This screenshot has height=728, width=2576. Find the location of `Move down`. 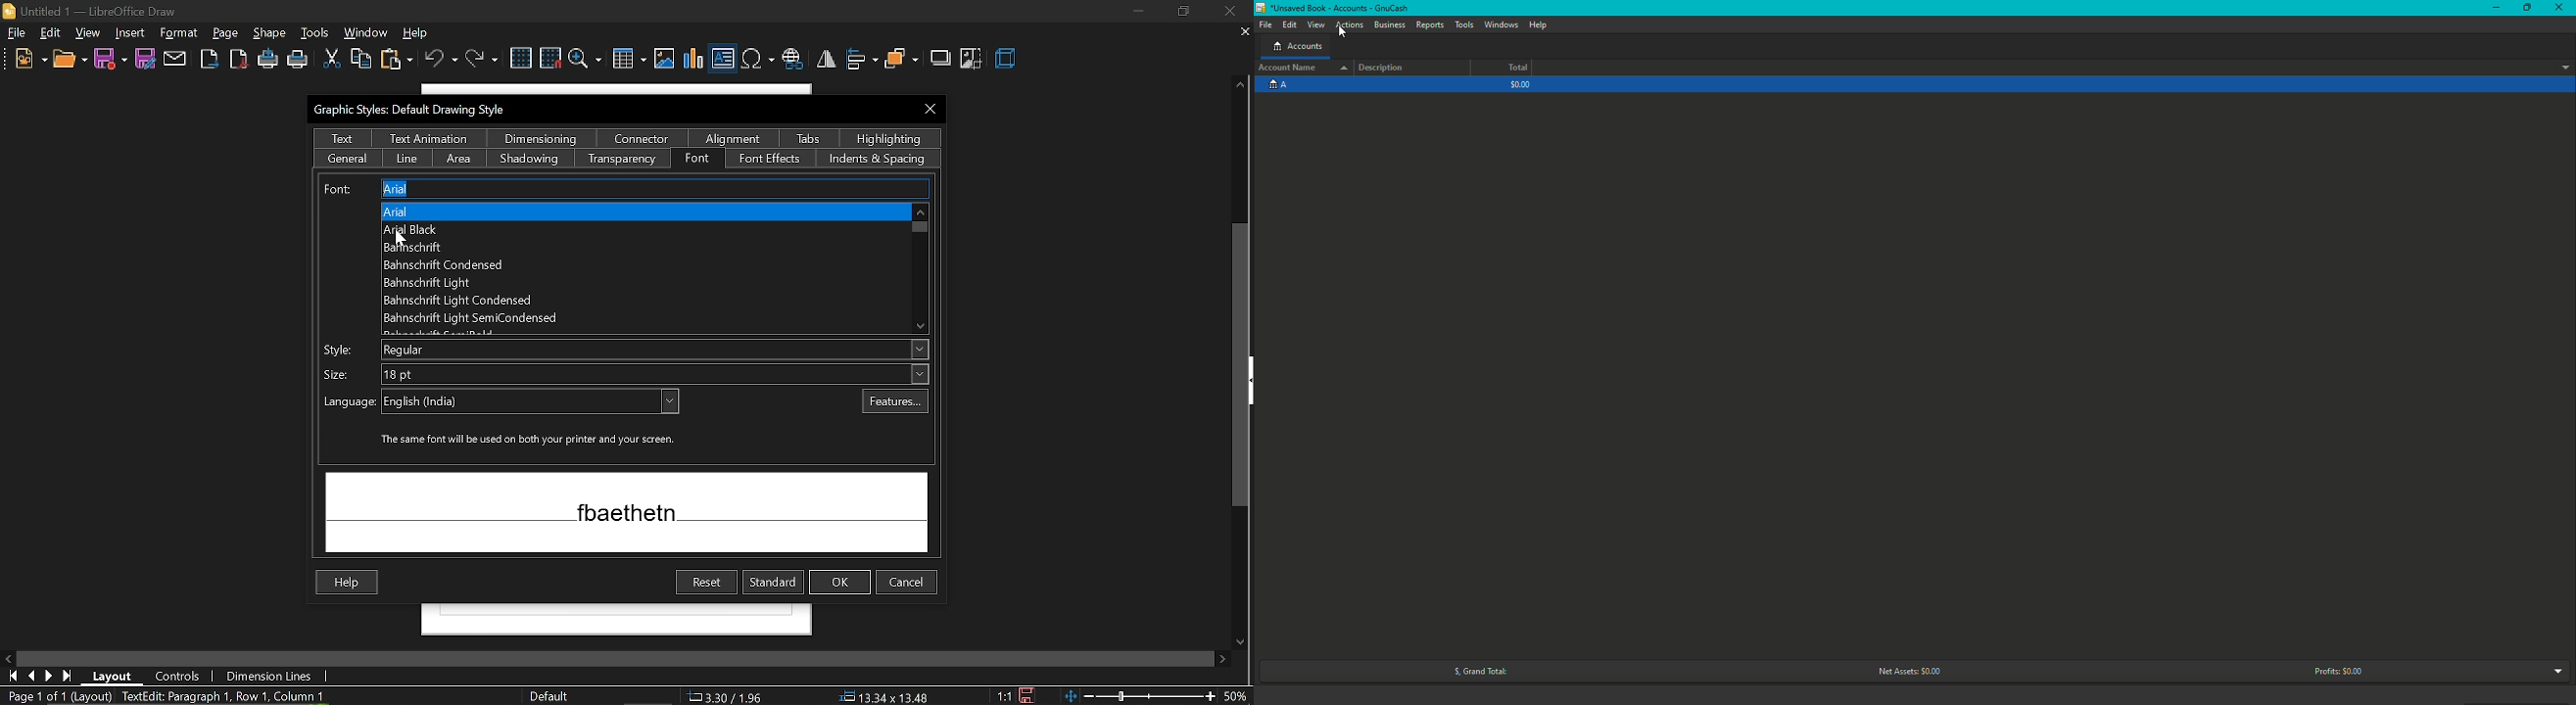

Move down is located at coordinates (1243, 641).